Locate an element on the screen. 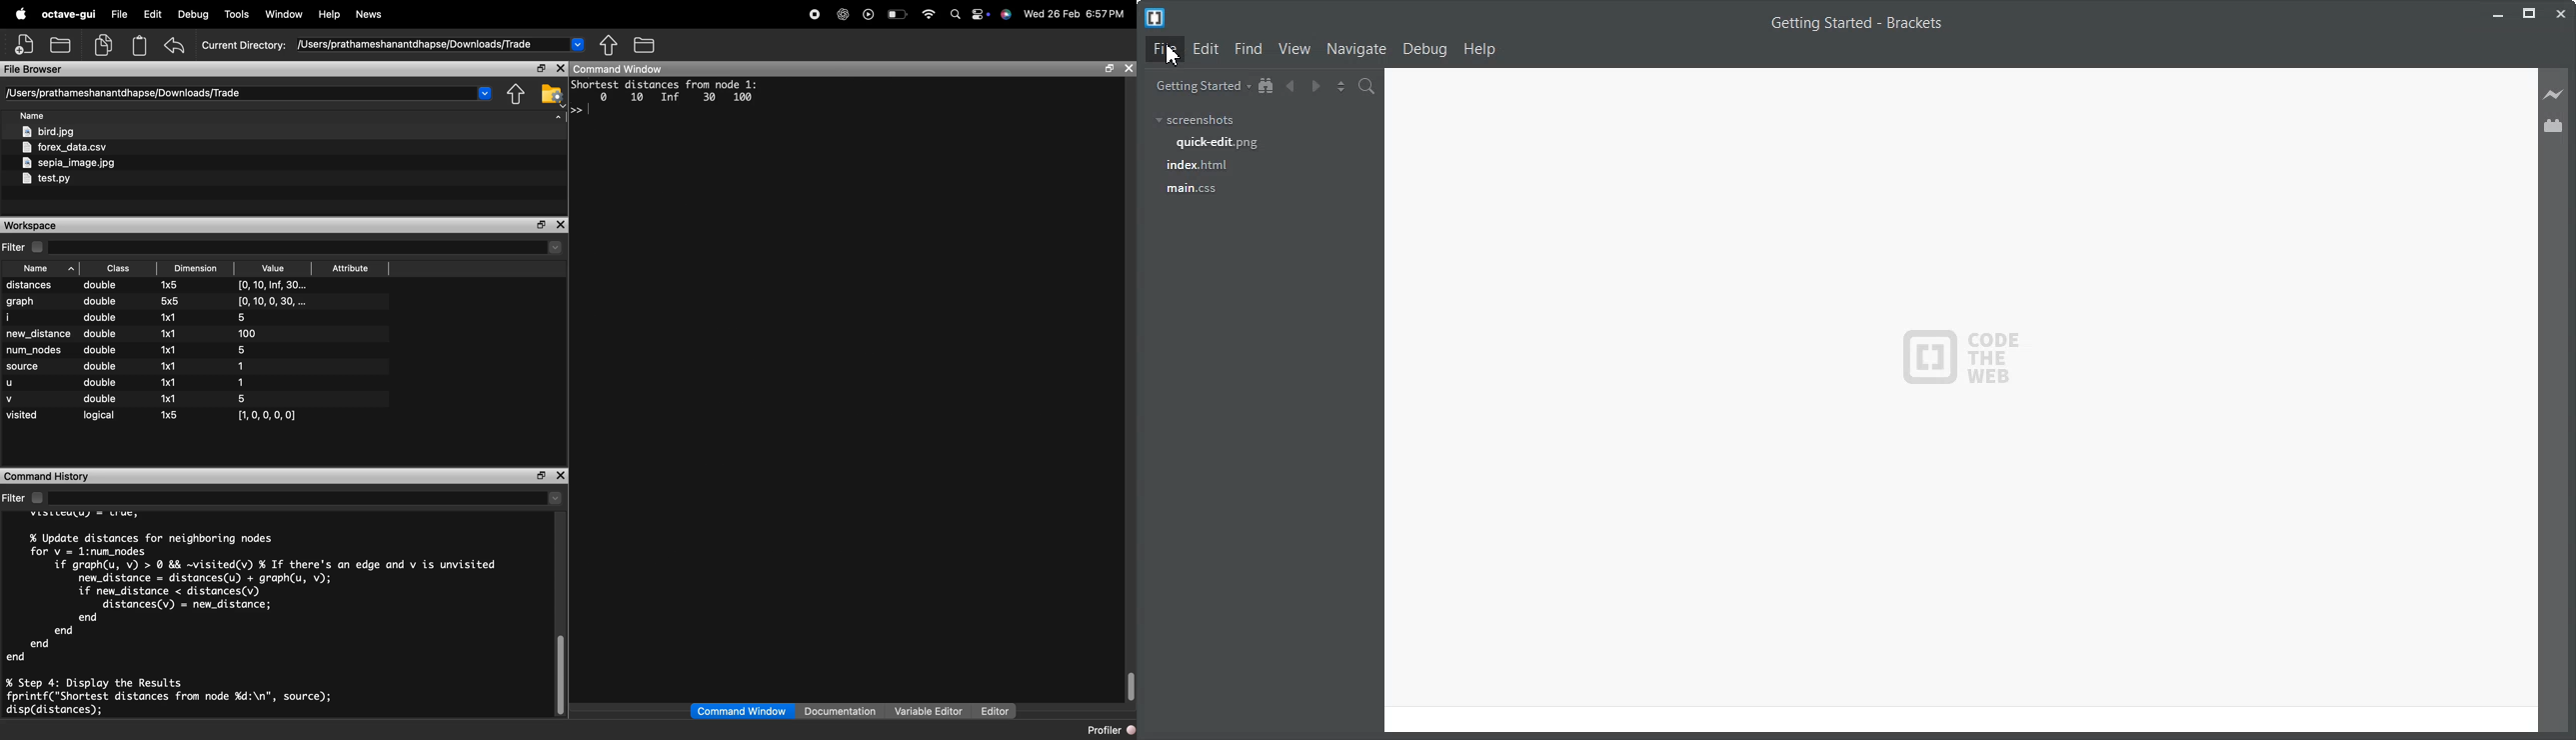 The image size is (2576, 756). octave-gui is located at coordinates (69, 14).